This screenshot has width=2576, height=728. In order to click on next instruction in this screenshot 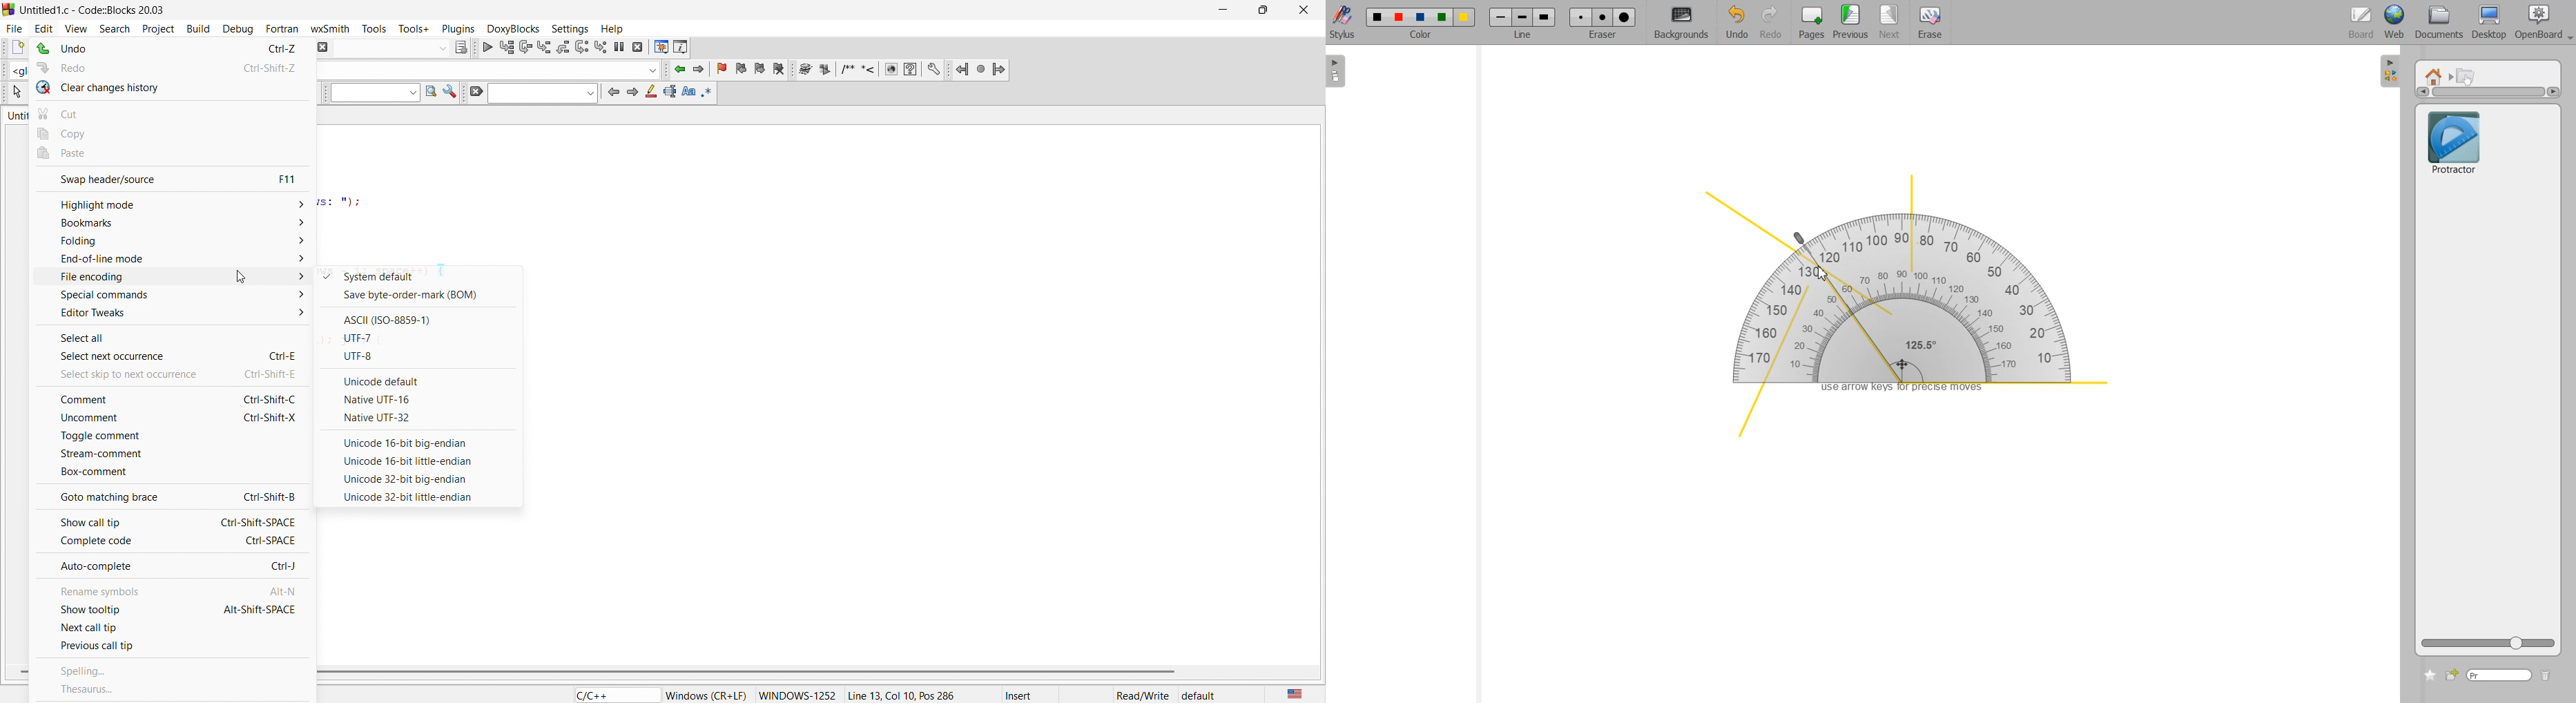, I will do `click(581, 47)`.